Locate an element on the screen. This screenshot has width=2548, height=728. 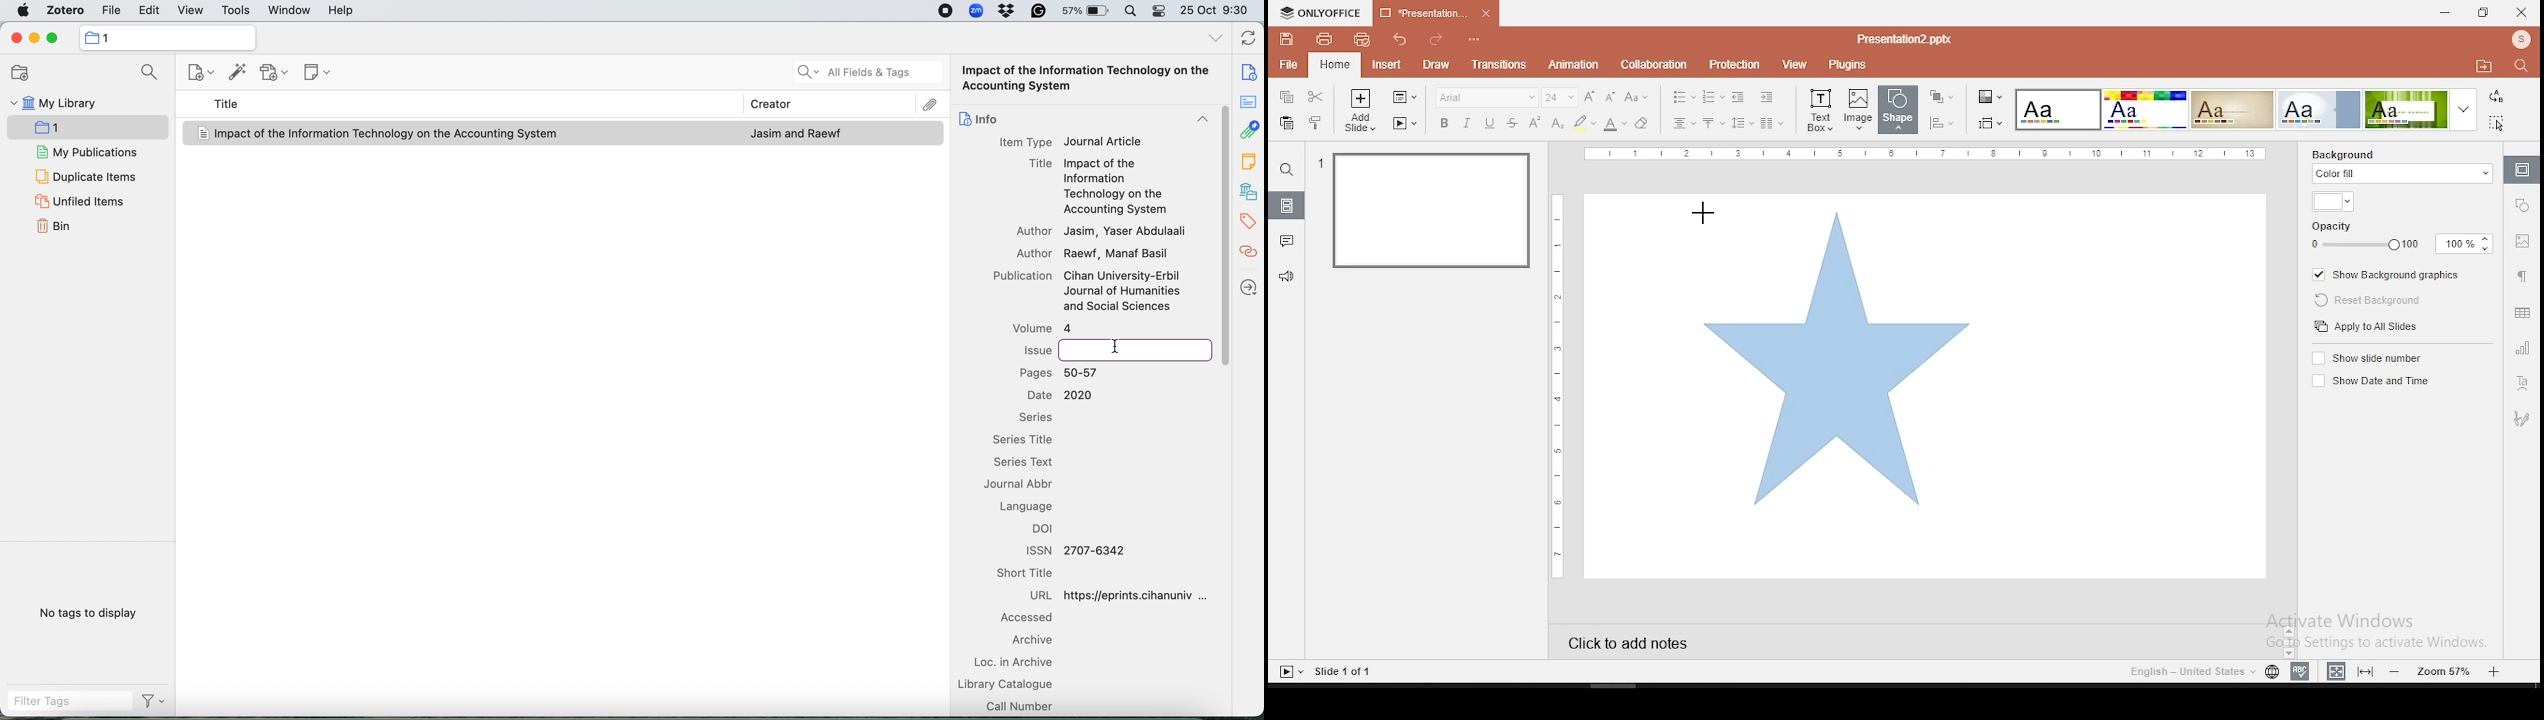
Impact of the Information Technology on the Accounting System is located at coordinates (388, 133).